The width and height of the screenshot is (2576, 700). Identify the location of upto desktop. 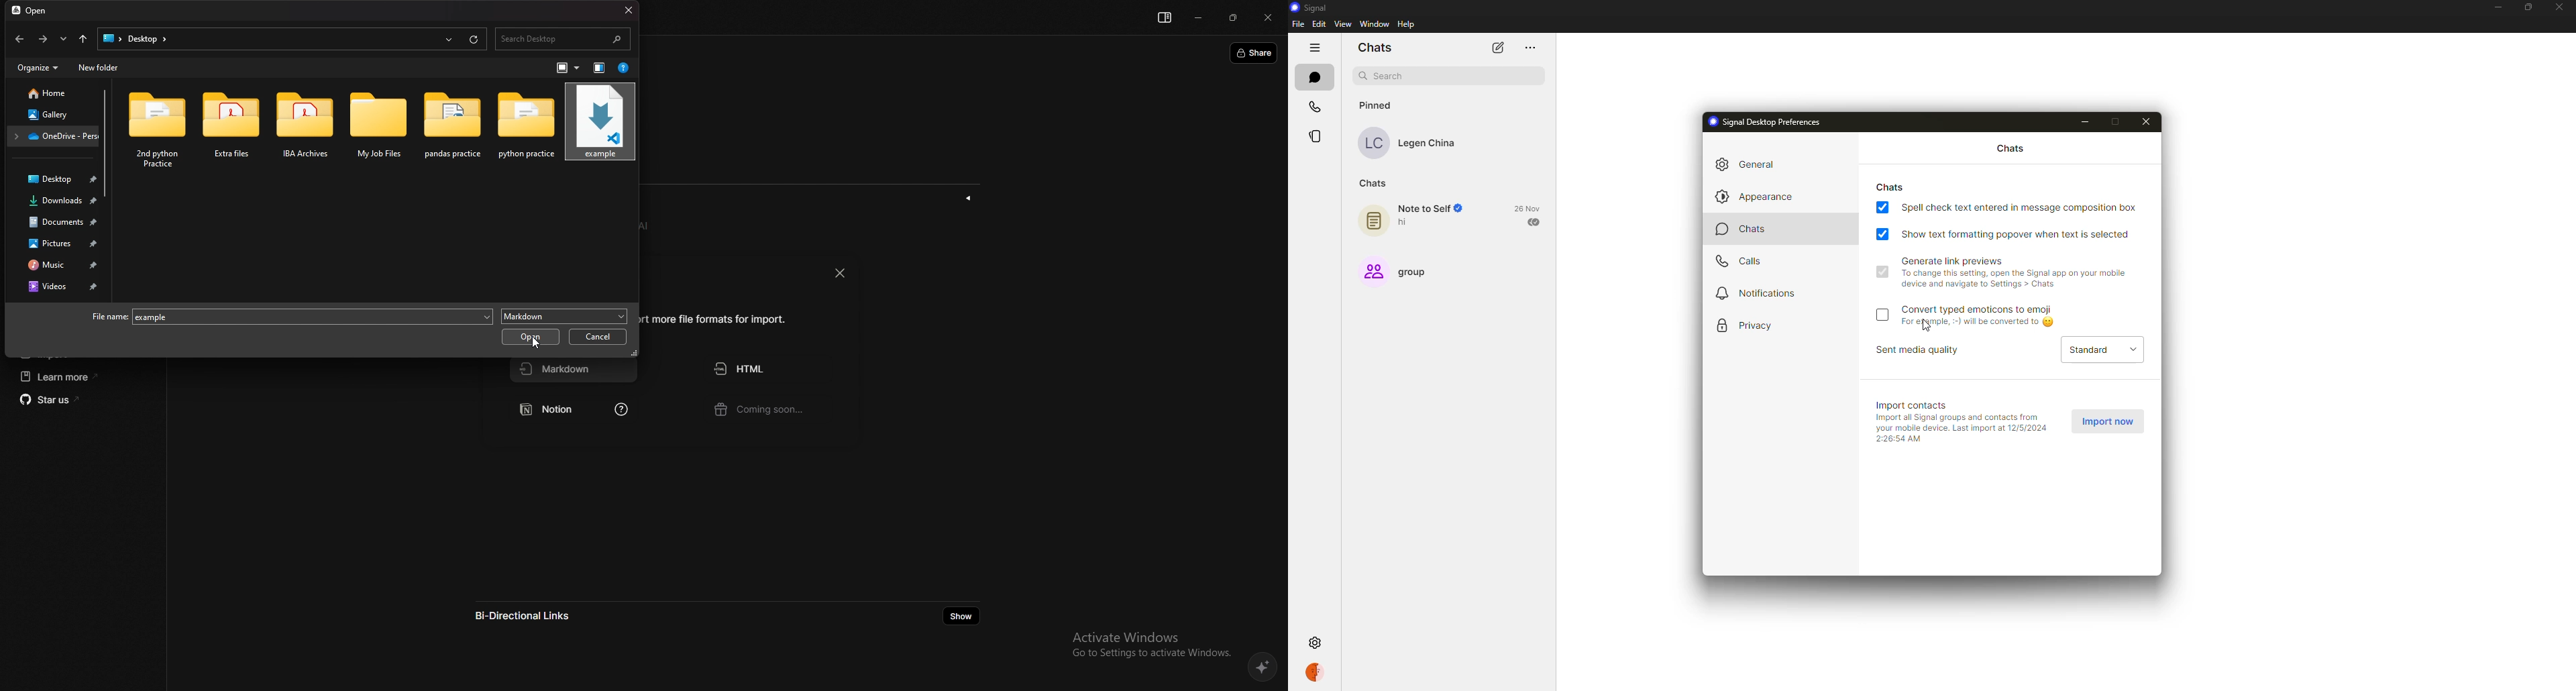
(83, 40).